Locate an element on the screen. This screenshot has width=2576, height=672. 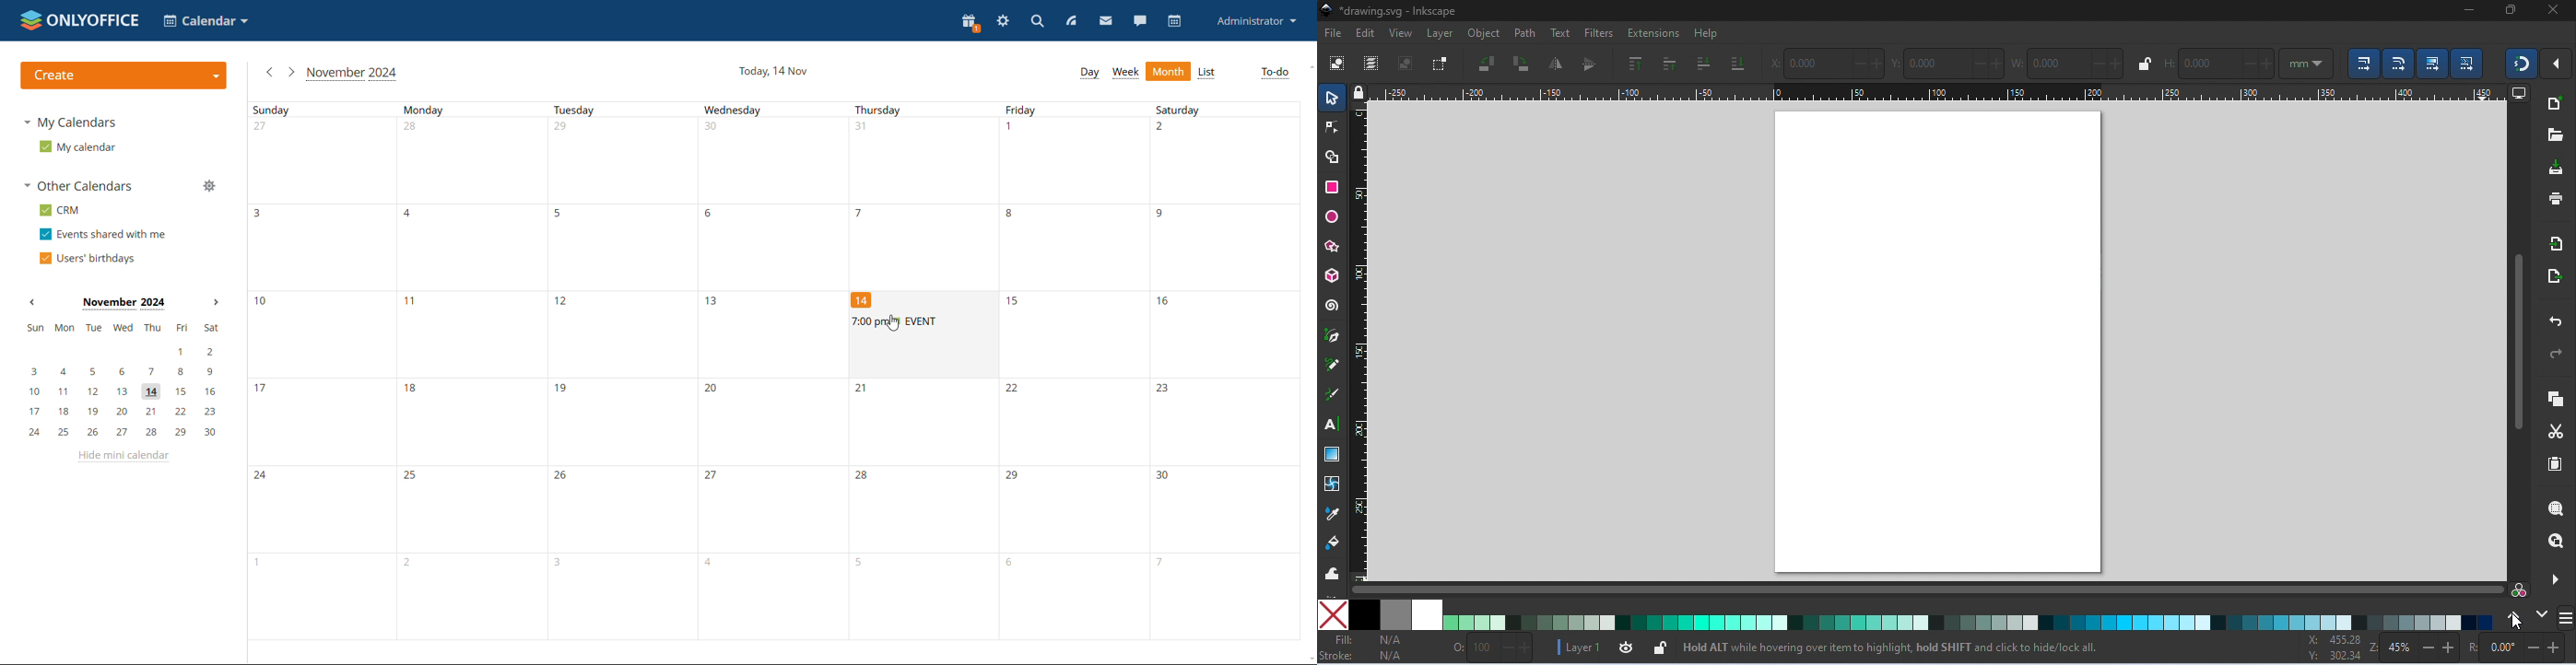
number is located at coordinates (567, 301).